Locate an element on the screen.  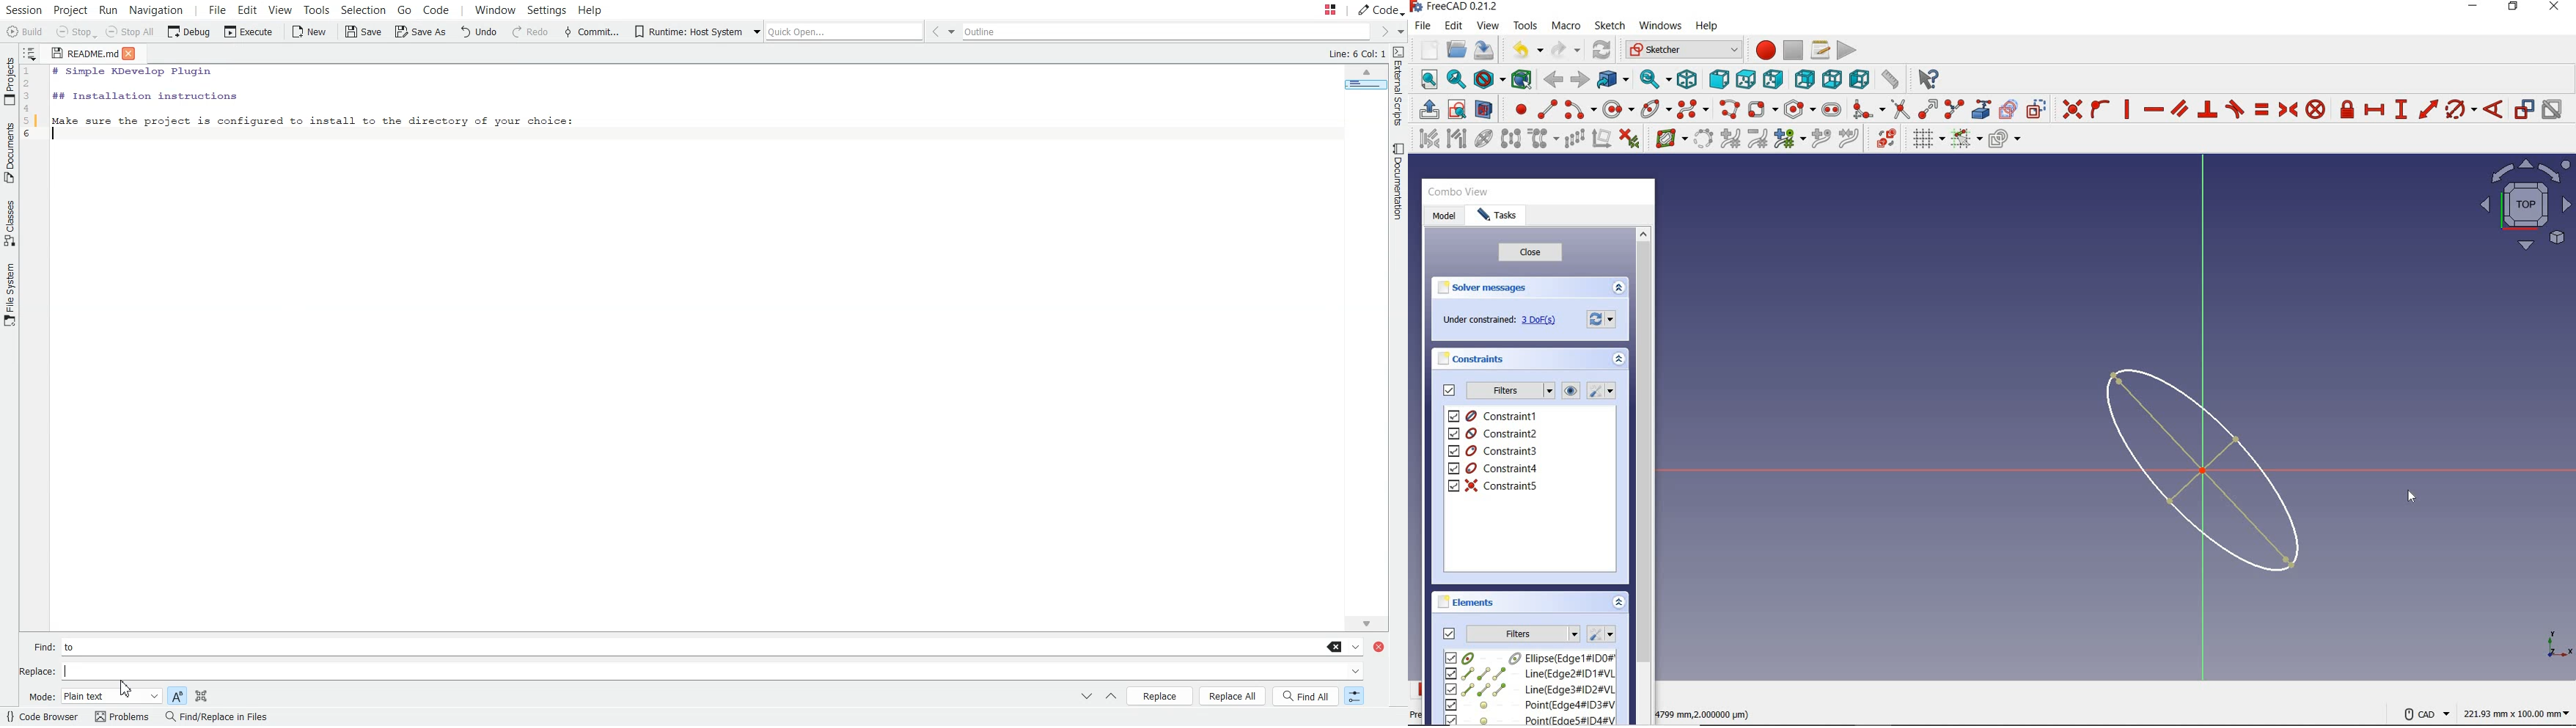
join curves is located at coordinates (1849, 139).